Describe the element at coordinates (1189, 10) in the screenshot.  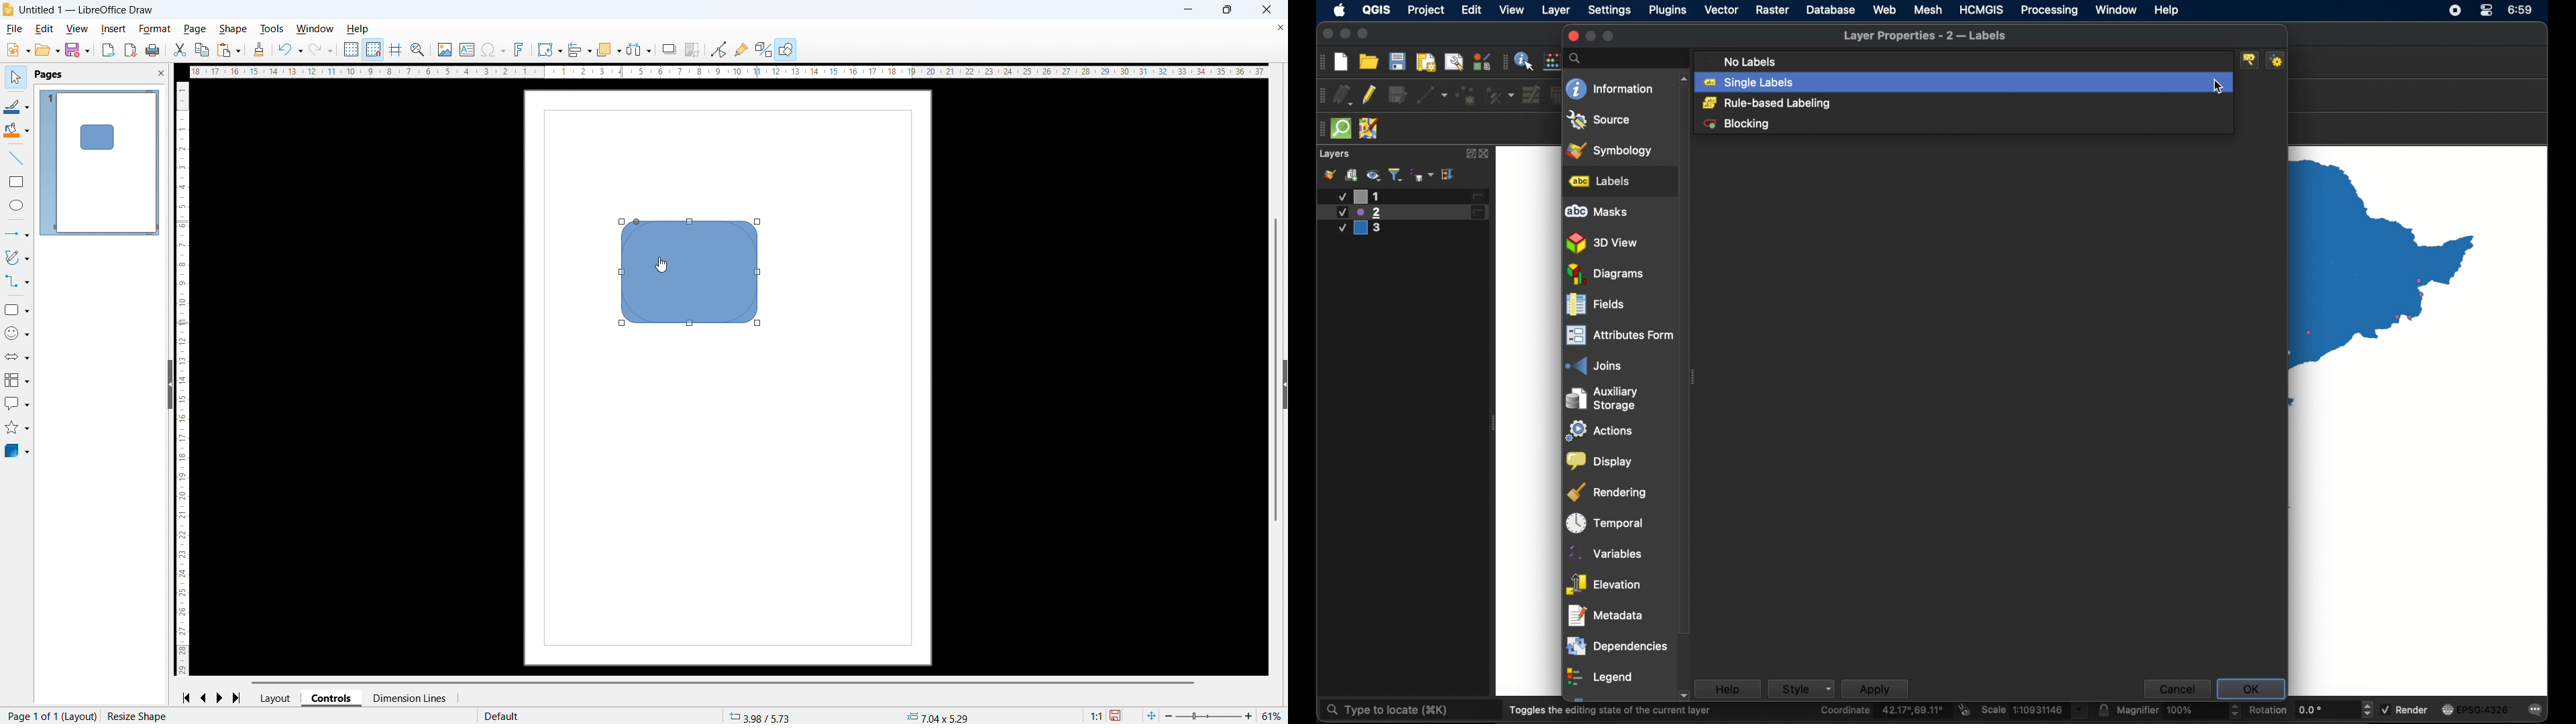
I see `minimise ` at that location.